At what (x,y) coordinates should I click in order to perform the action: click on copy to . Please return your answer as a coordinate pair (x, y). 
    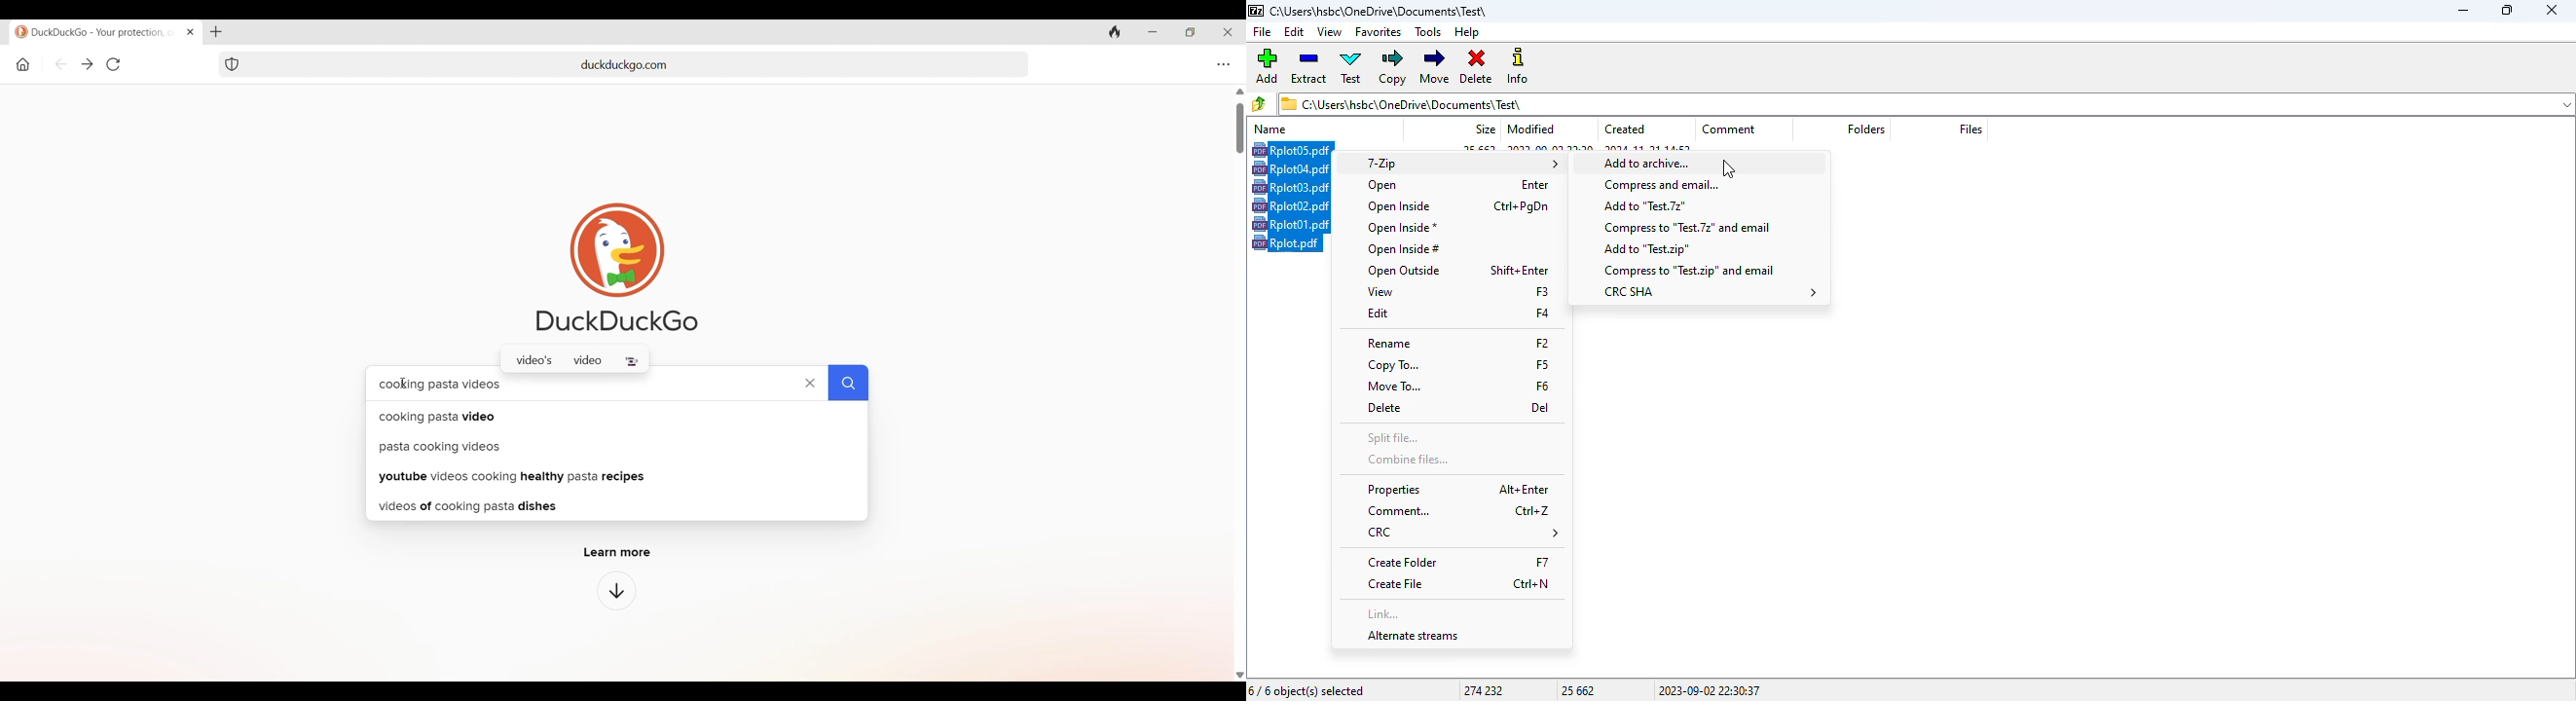
    Looking at the image, I should click on (1457, 366).